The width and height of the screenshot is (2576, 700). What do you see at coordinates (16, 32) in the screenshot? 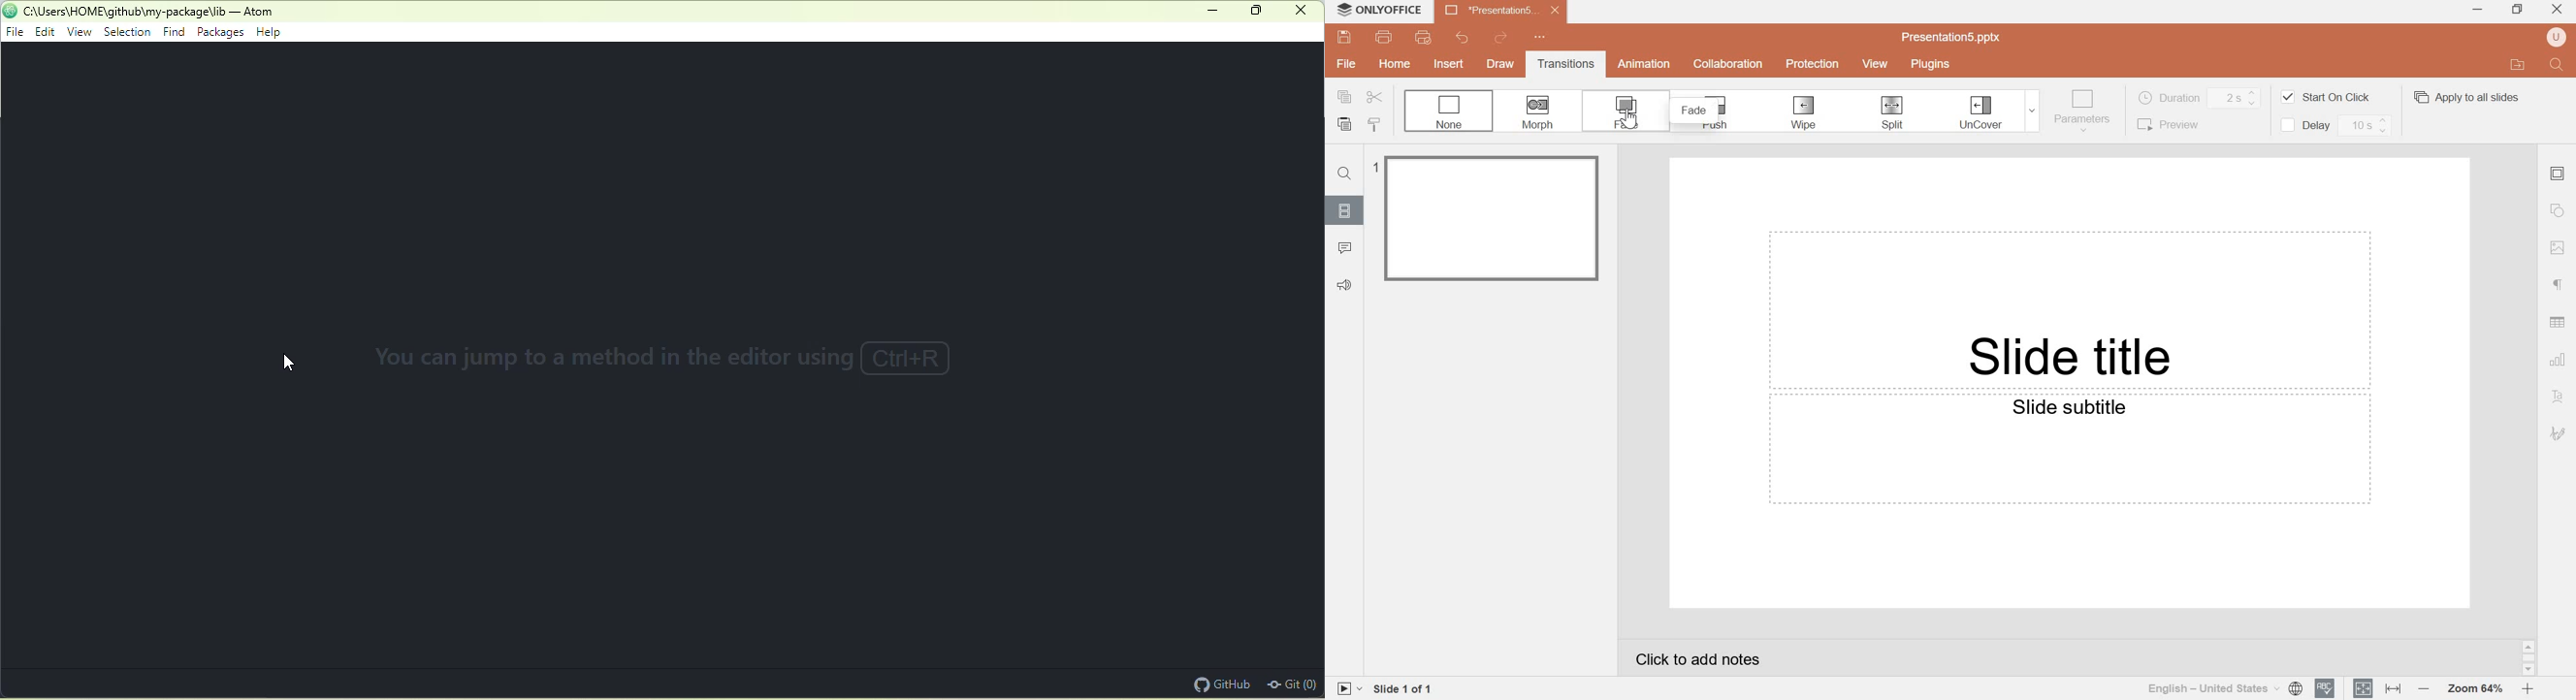
I see `file` at bounding box center [16, 32].